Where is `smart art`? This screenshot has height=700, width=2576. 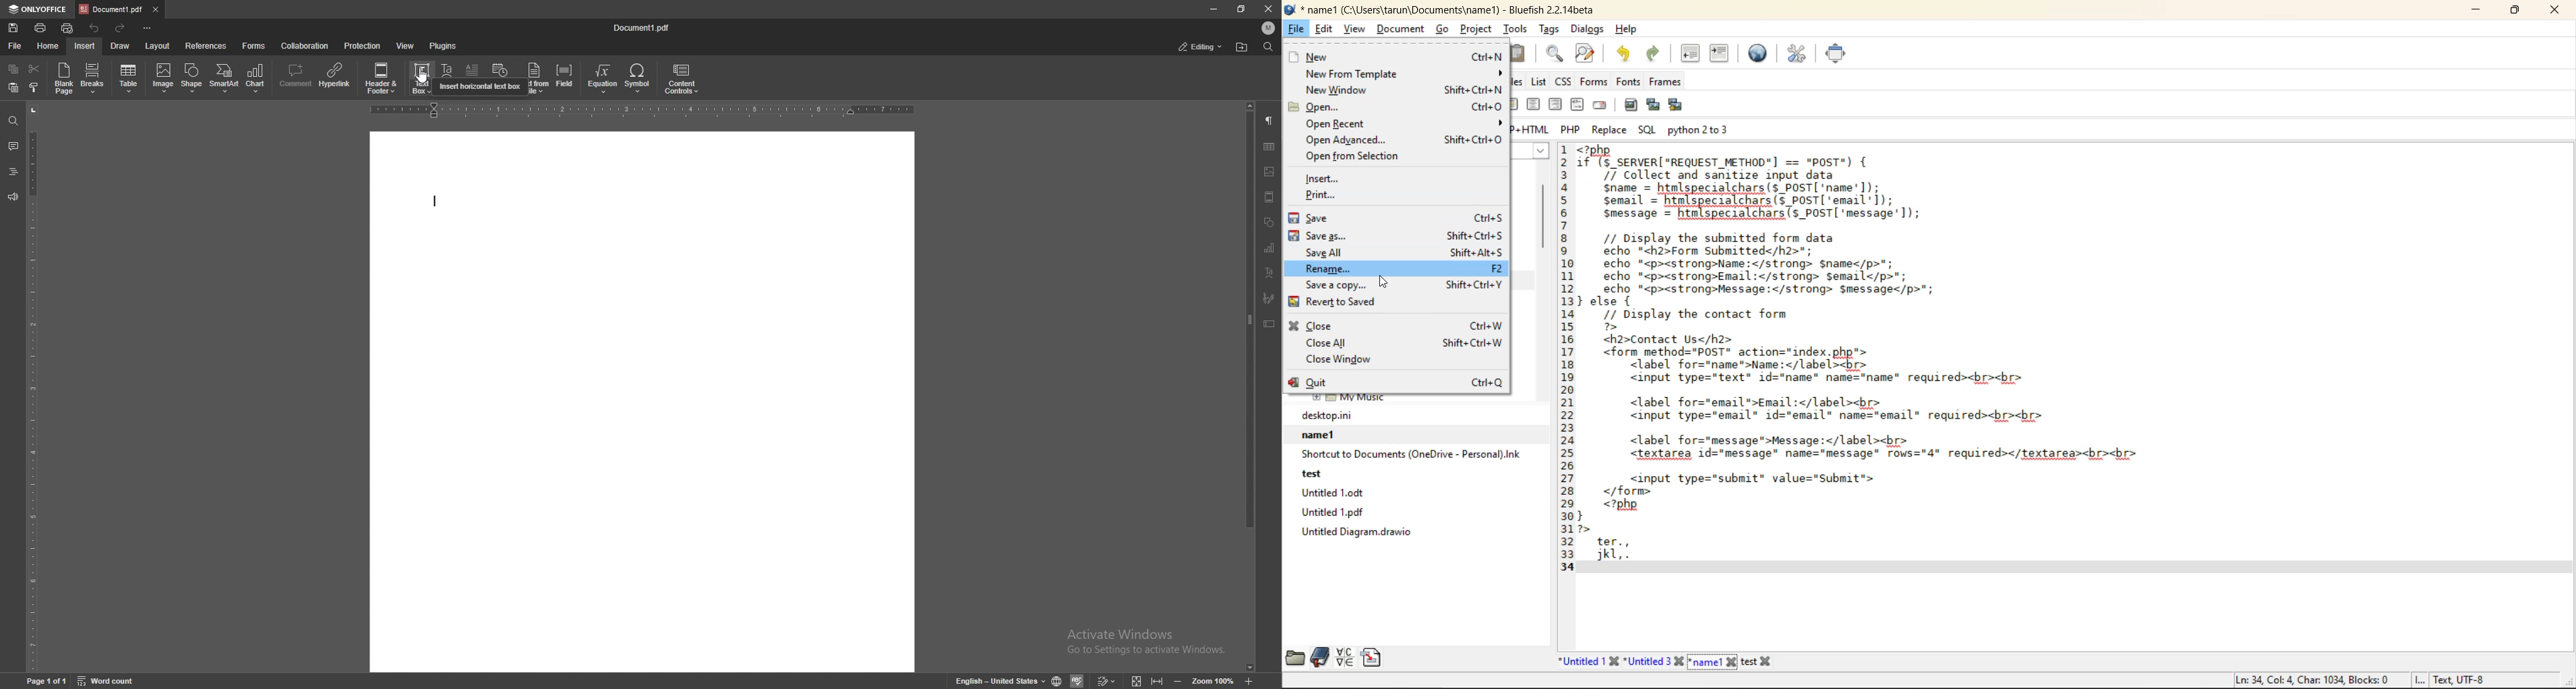
smart art is located at coordinates (224, 78).